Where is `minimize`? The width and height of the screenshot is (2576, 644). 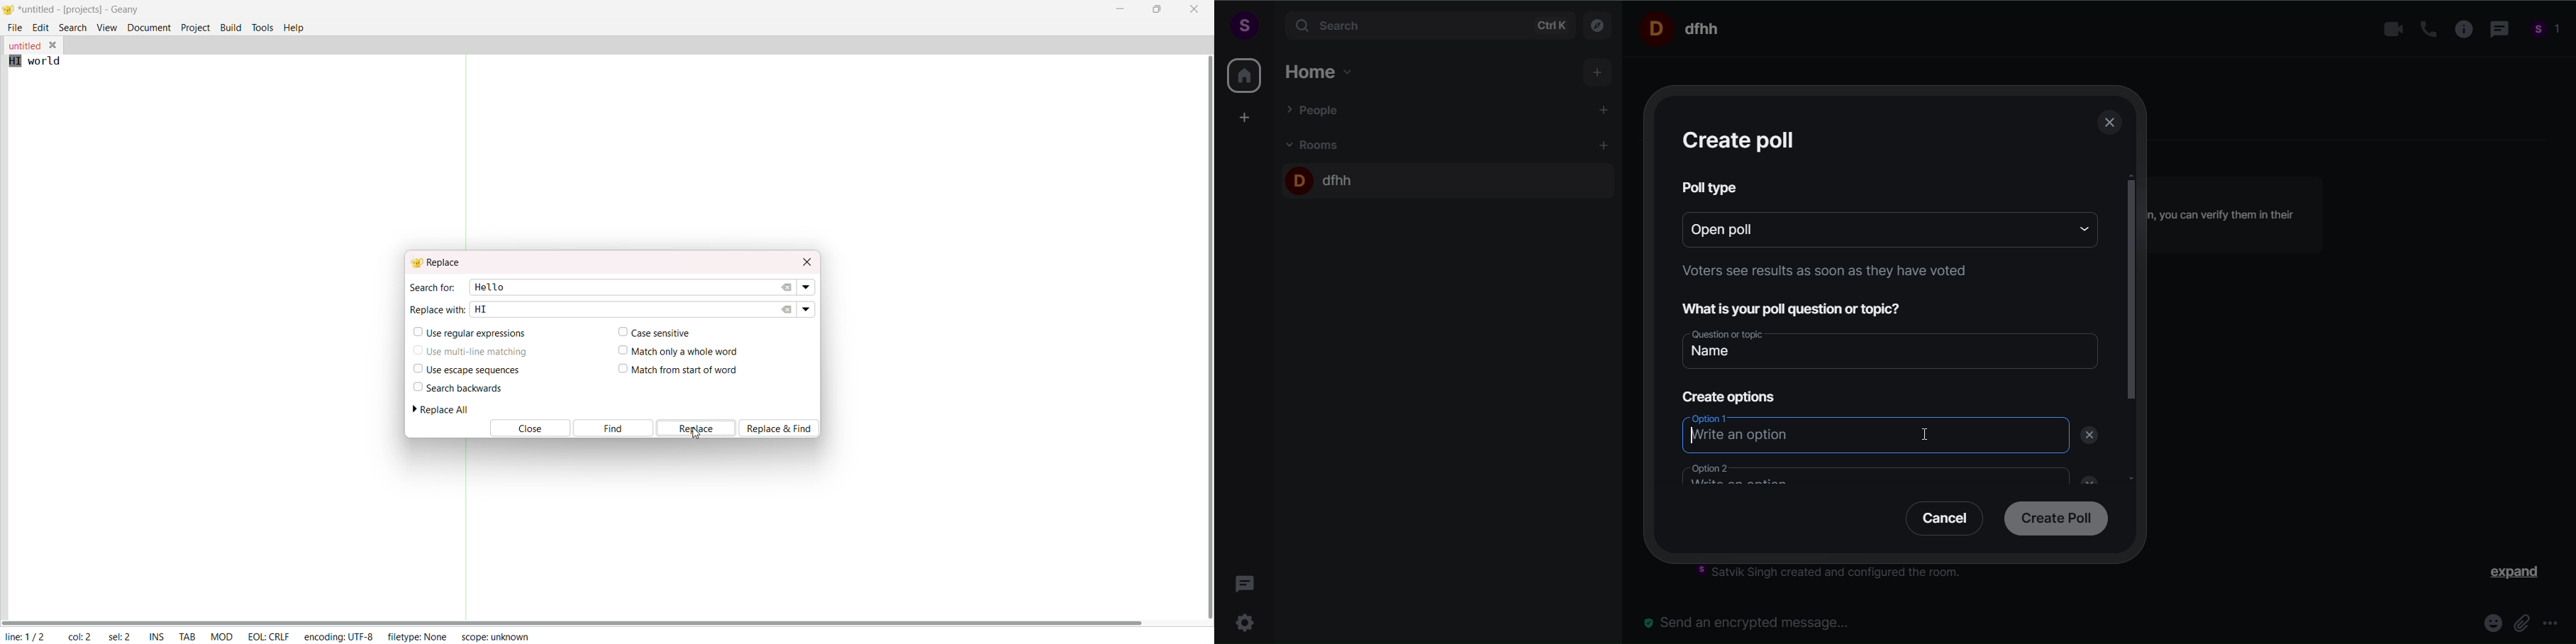 minimize is located at coordinates (1124, 8).